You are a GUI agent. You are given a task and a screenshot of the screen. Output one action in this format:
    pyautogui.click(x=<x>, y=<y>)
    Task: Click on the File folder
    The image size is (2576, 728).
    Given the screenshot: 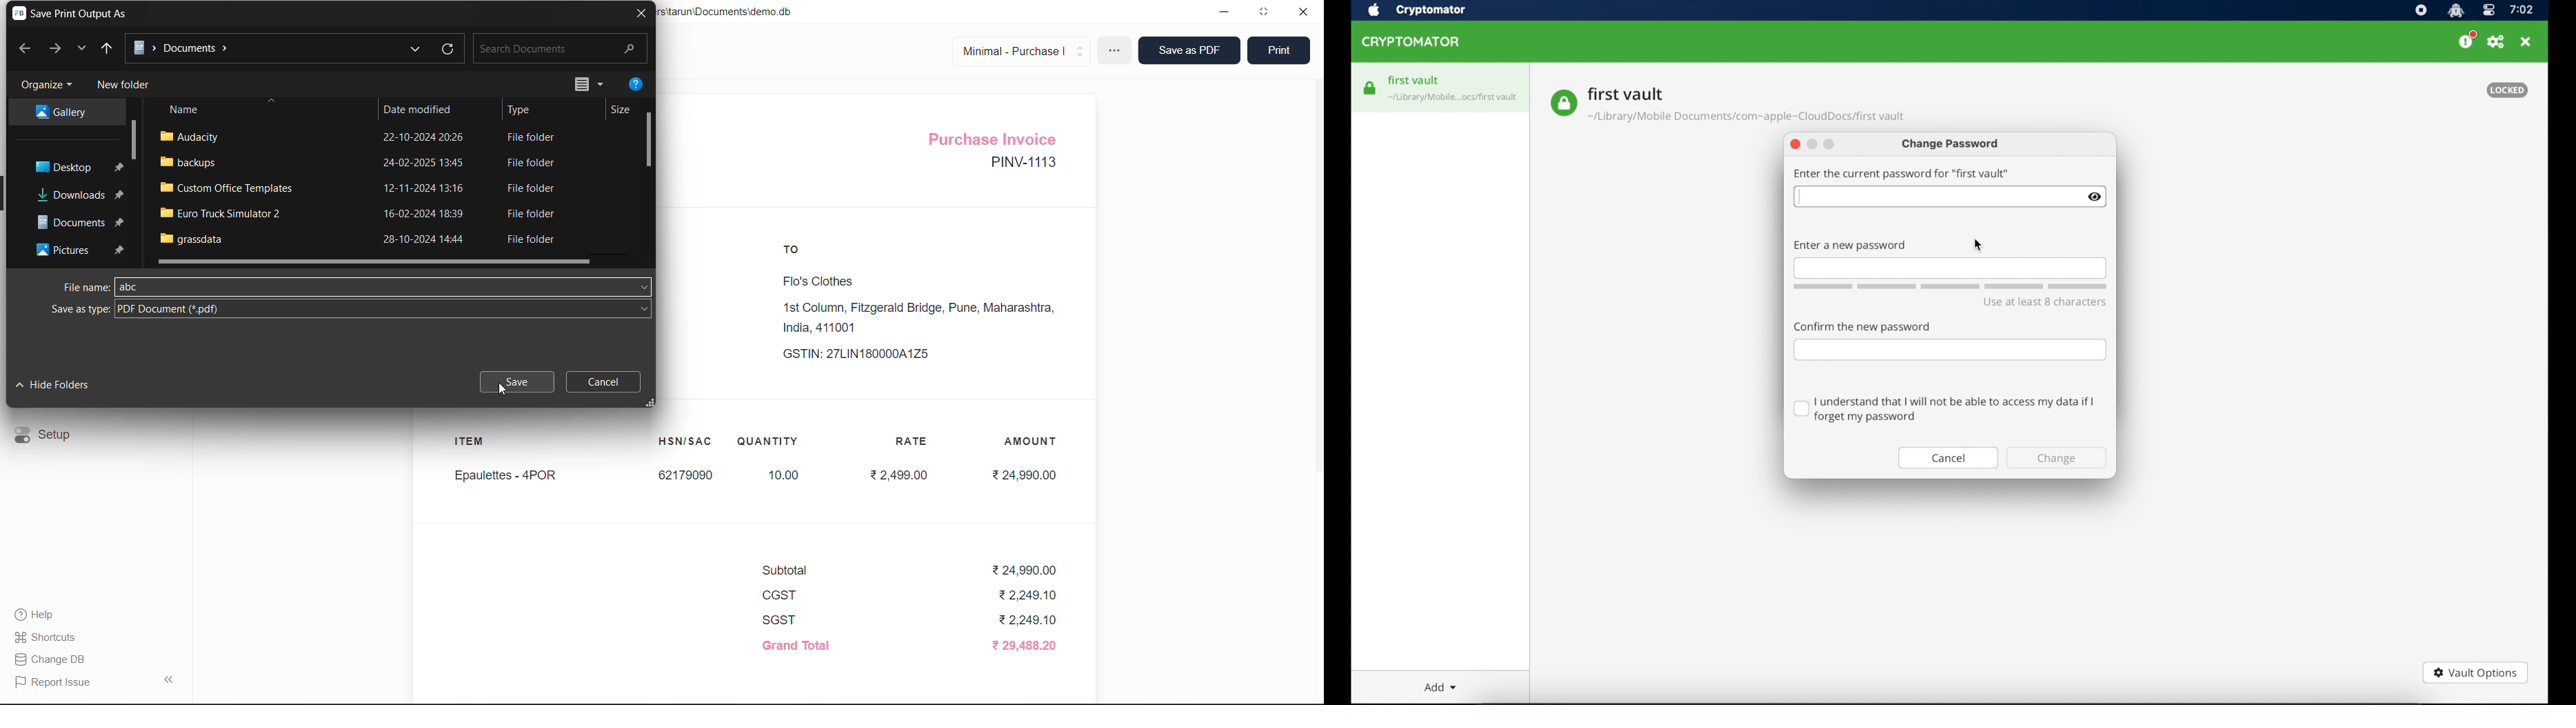 What is the action you would take?
    pyautogui.click(x=541, y=213)
    